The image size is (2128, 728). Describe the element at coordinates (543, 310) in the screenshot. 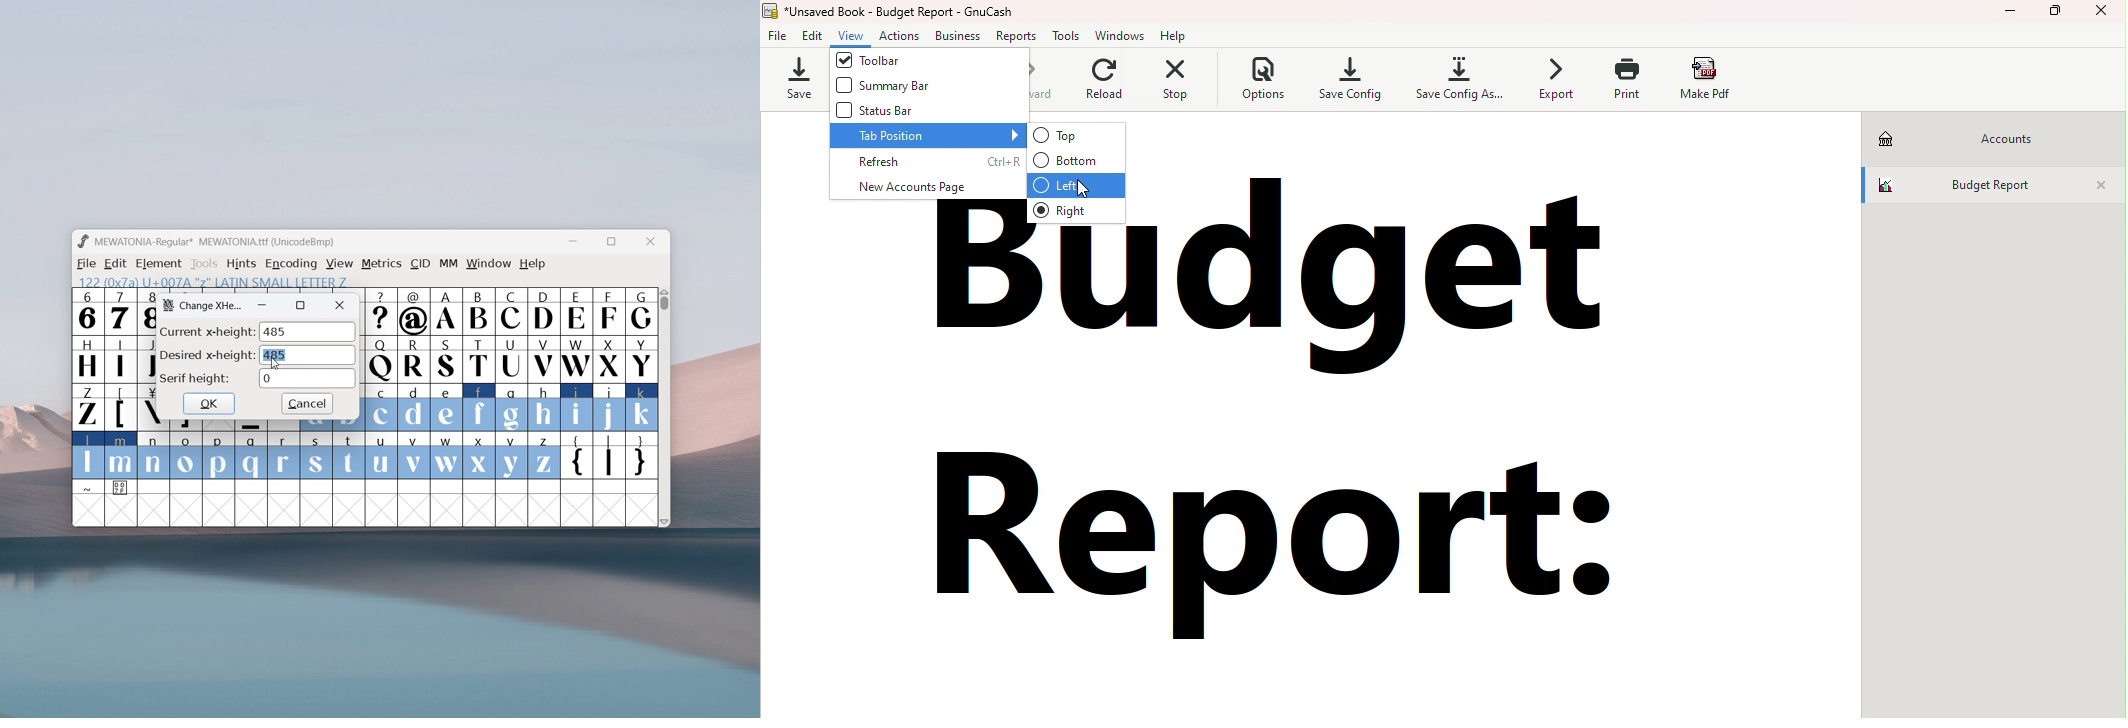

I see `D` at that location.